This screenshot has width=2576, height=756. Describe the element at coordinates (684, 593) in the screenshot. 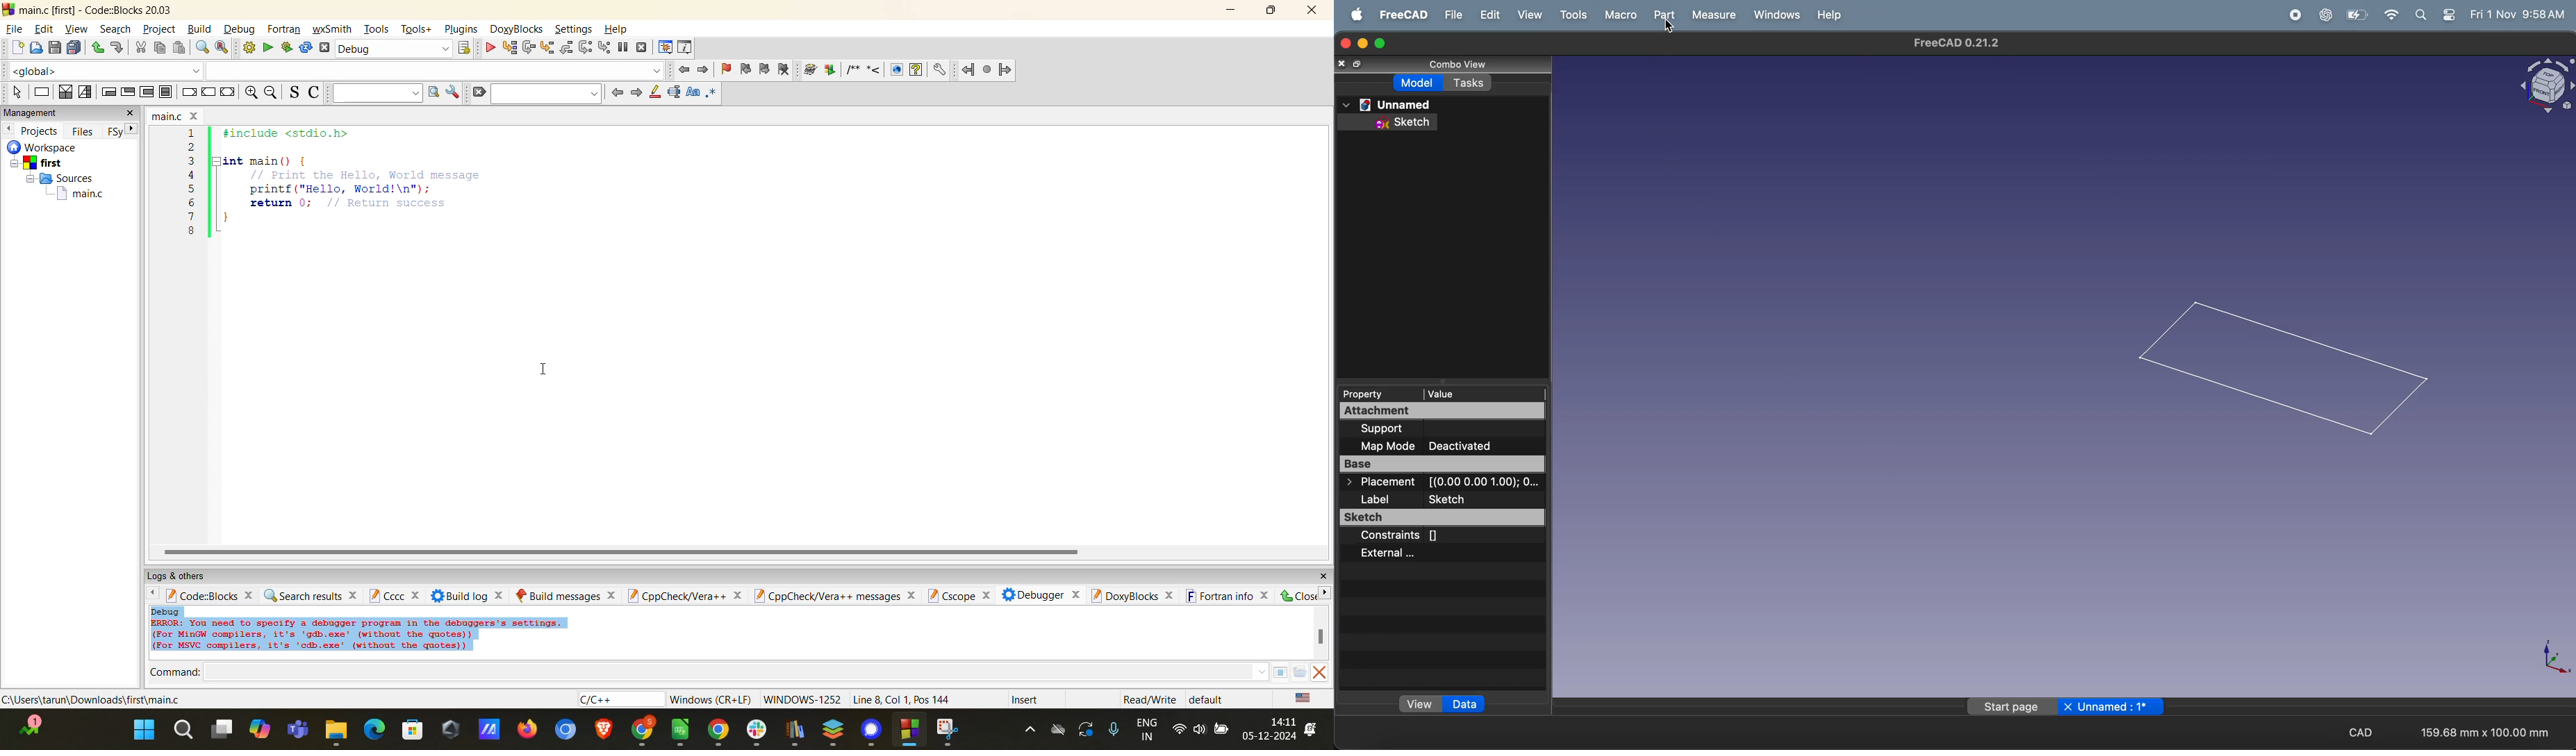

I see `cppcheck/vera++` at that location.